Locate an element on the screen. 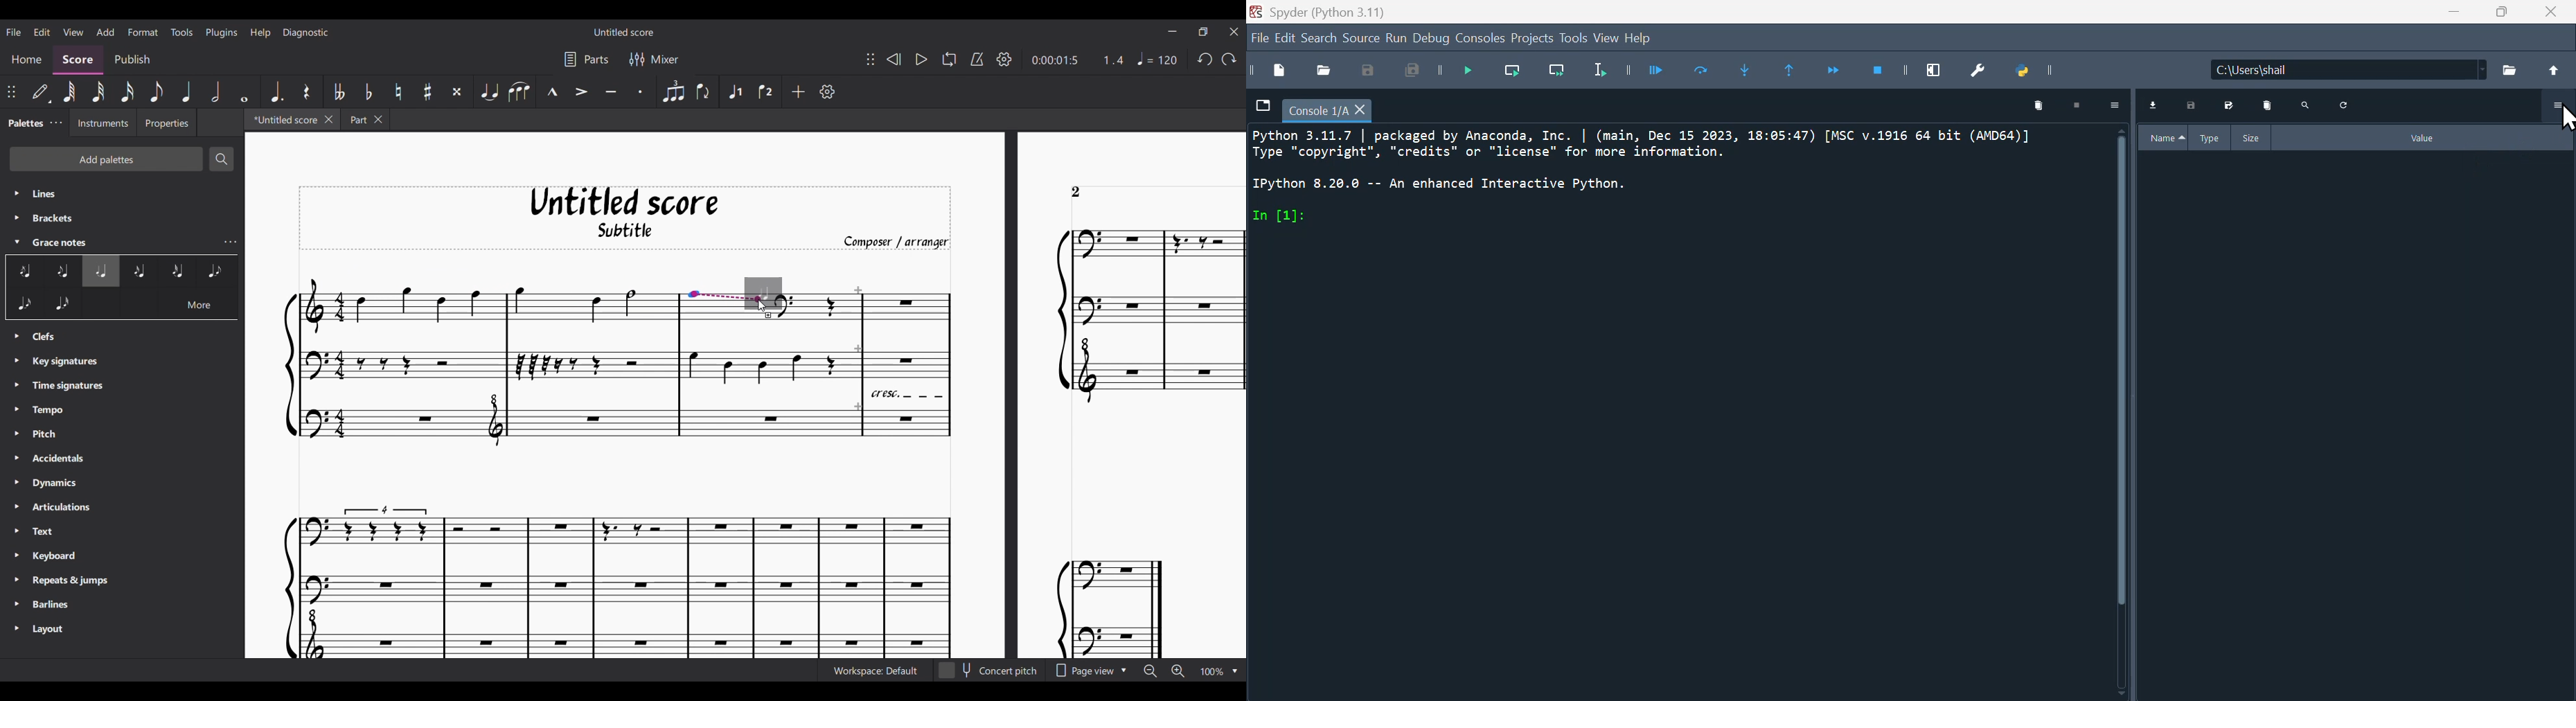  Python path manager is located at coordinates (2035, 75).